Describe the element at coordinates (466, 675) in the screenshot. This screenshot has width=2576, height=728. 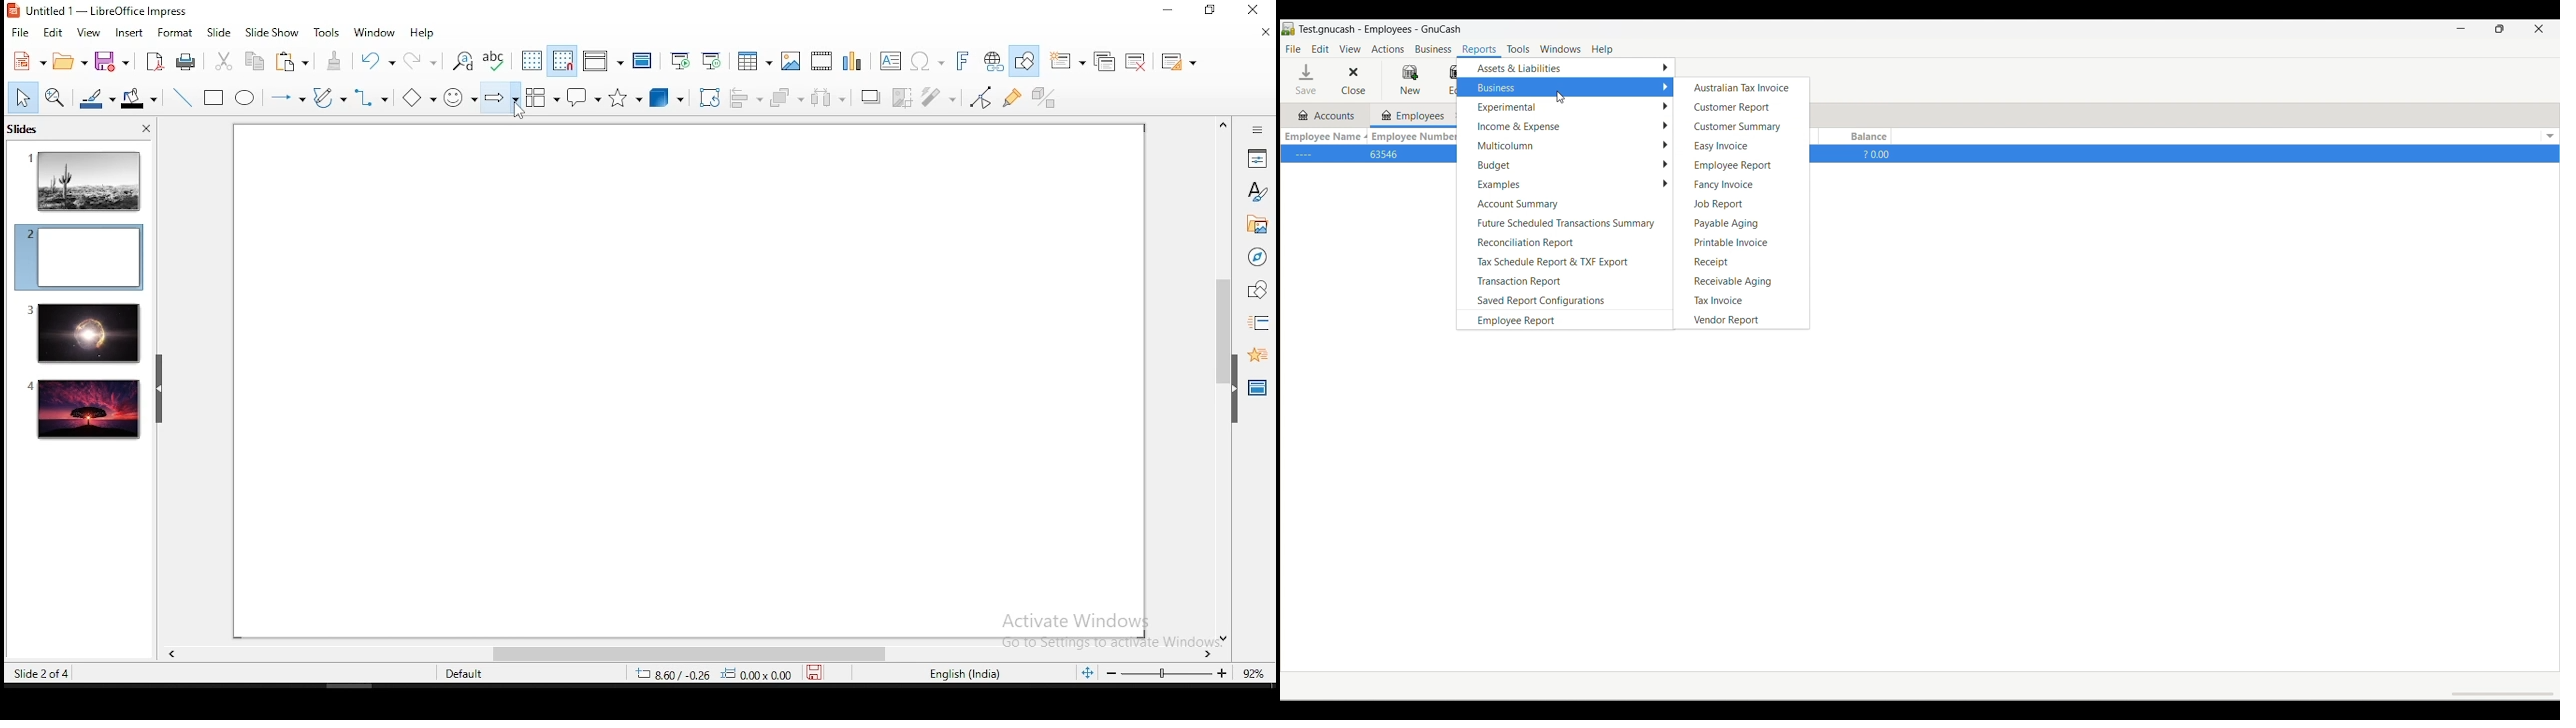
I see `default` at that location.